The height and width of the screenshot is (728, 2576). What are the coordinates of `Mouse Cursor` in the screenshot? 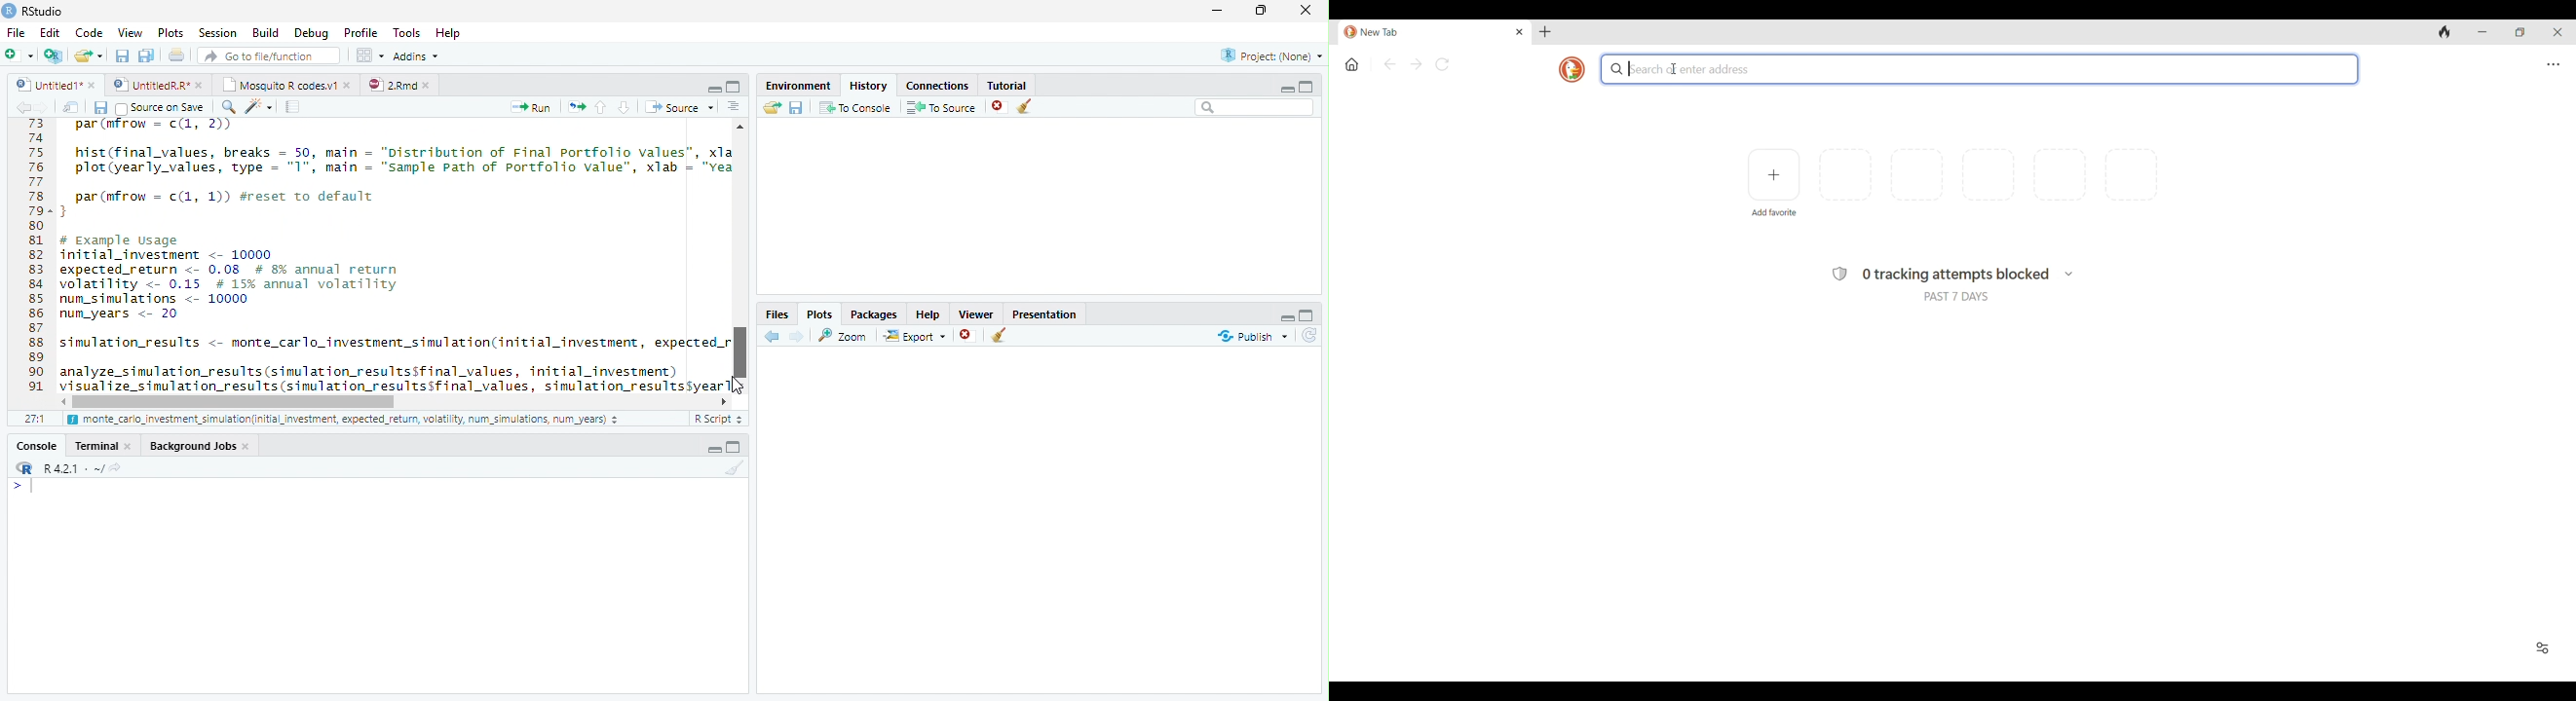 It's located at (739, 388).